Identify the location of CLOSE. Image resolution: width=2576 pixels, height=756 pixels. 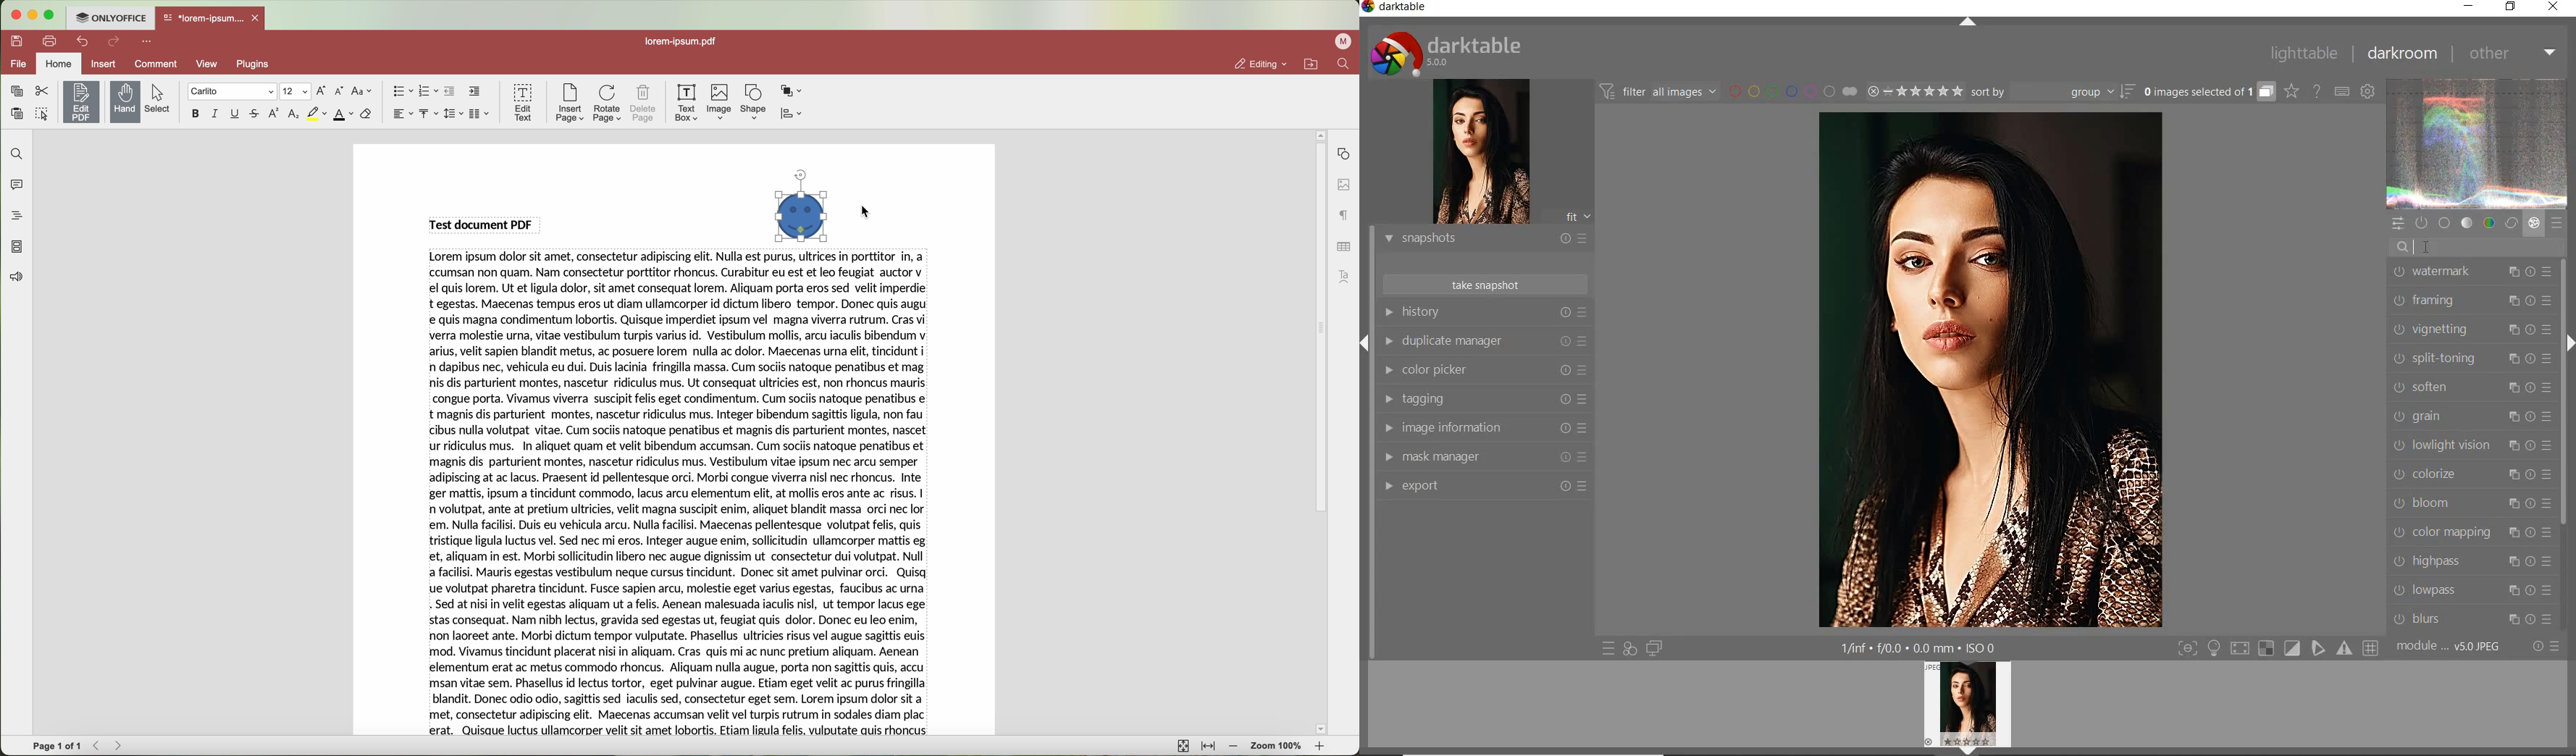
(2555, 7).